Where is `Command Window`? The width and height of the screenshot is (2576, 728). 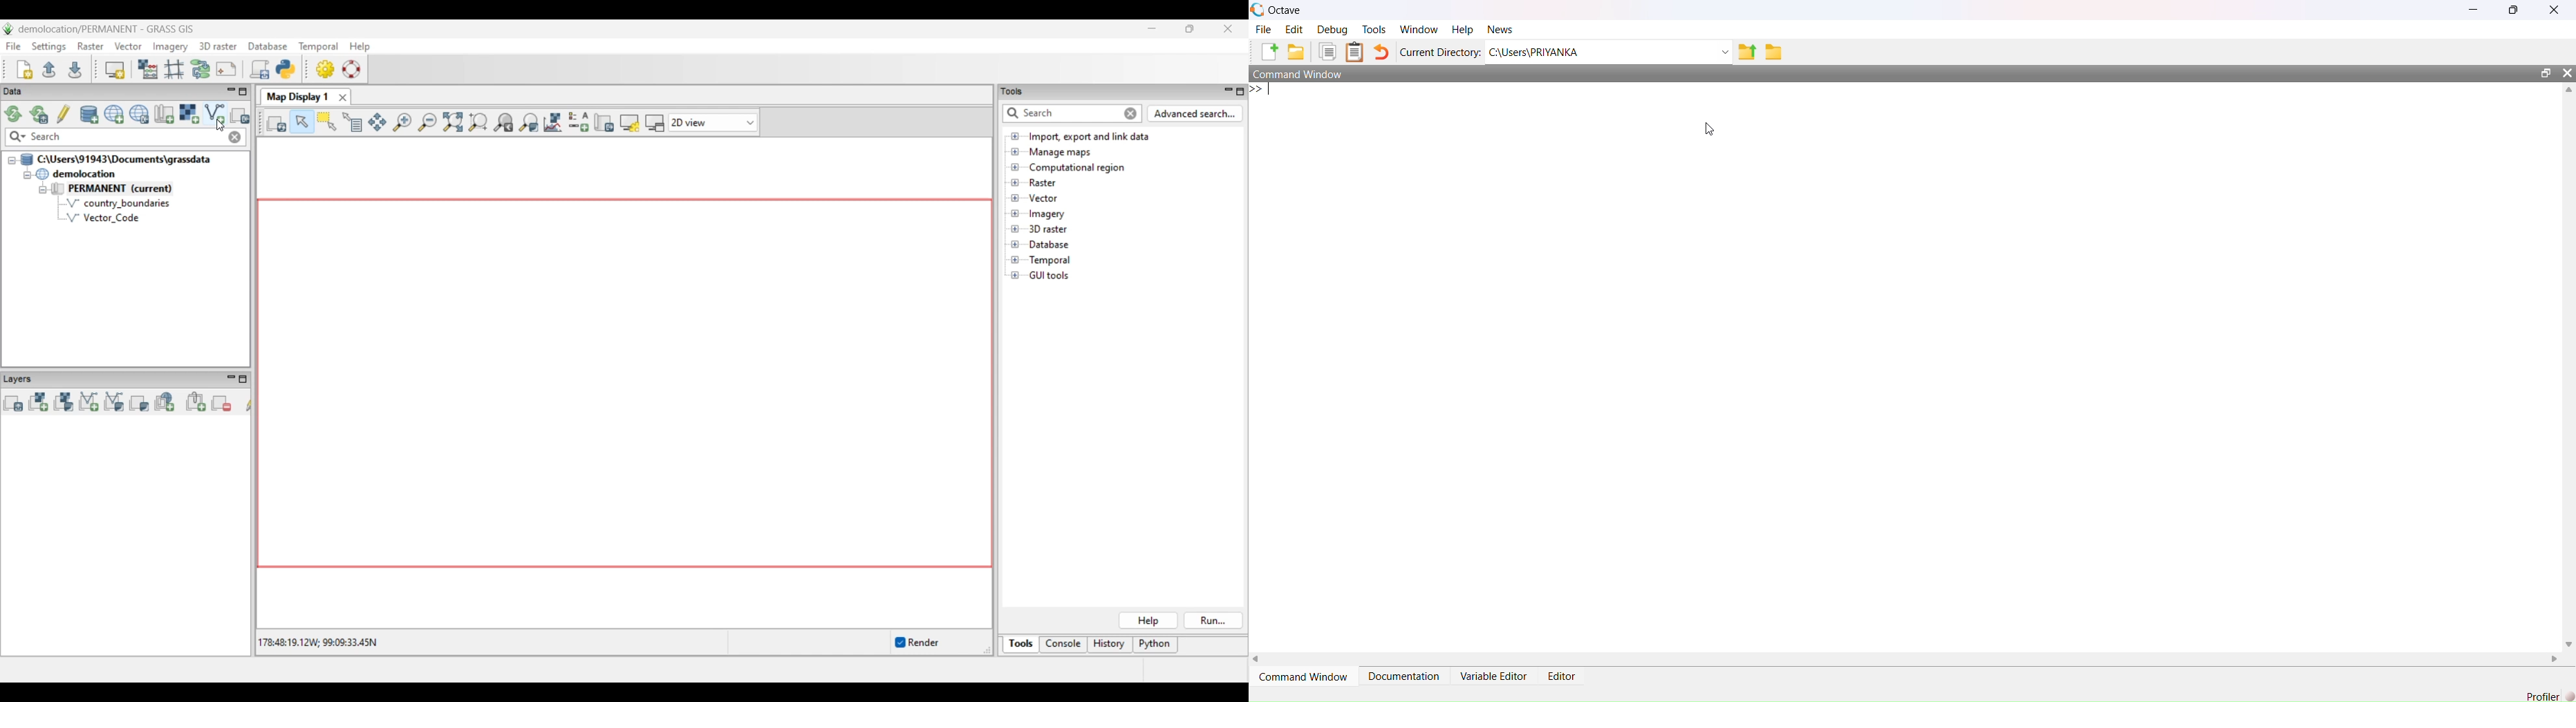
Command Window is located at coordinates (1307, 677).